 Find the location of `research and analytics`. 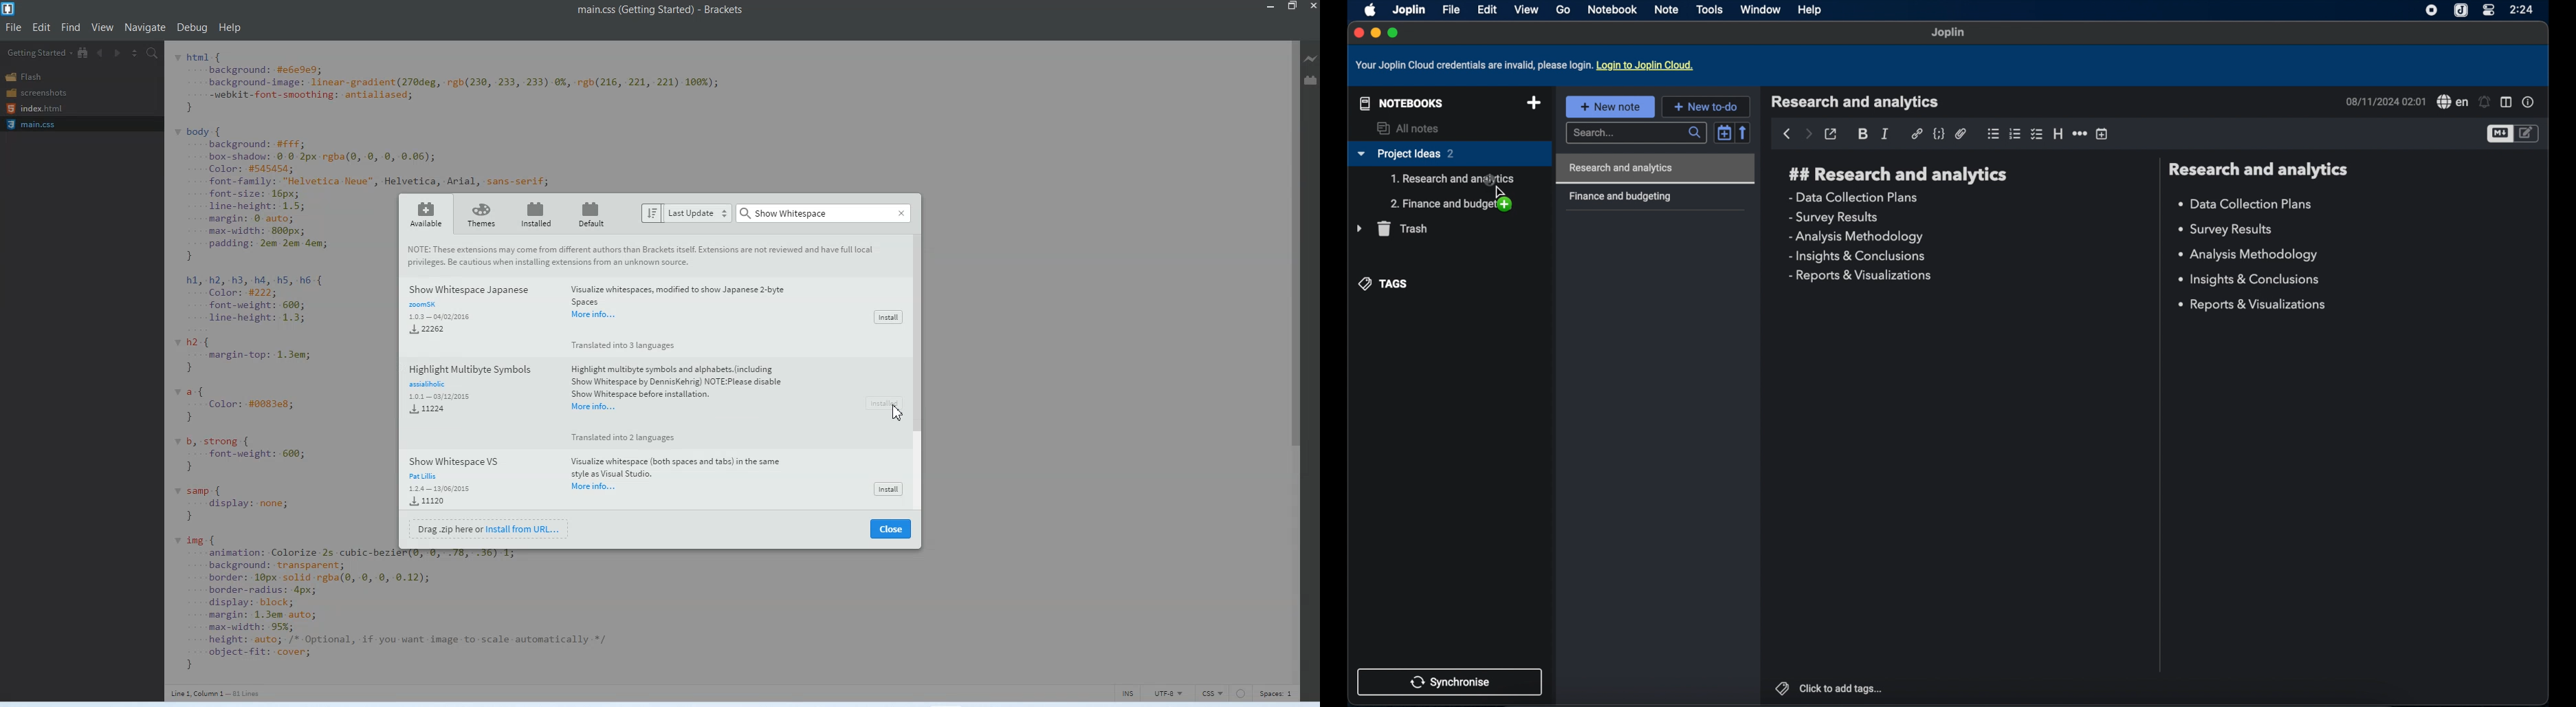

research and analytics is located at coordinates (1855, 102).